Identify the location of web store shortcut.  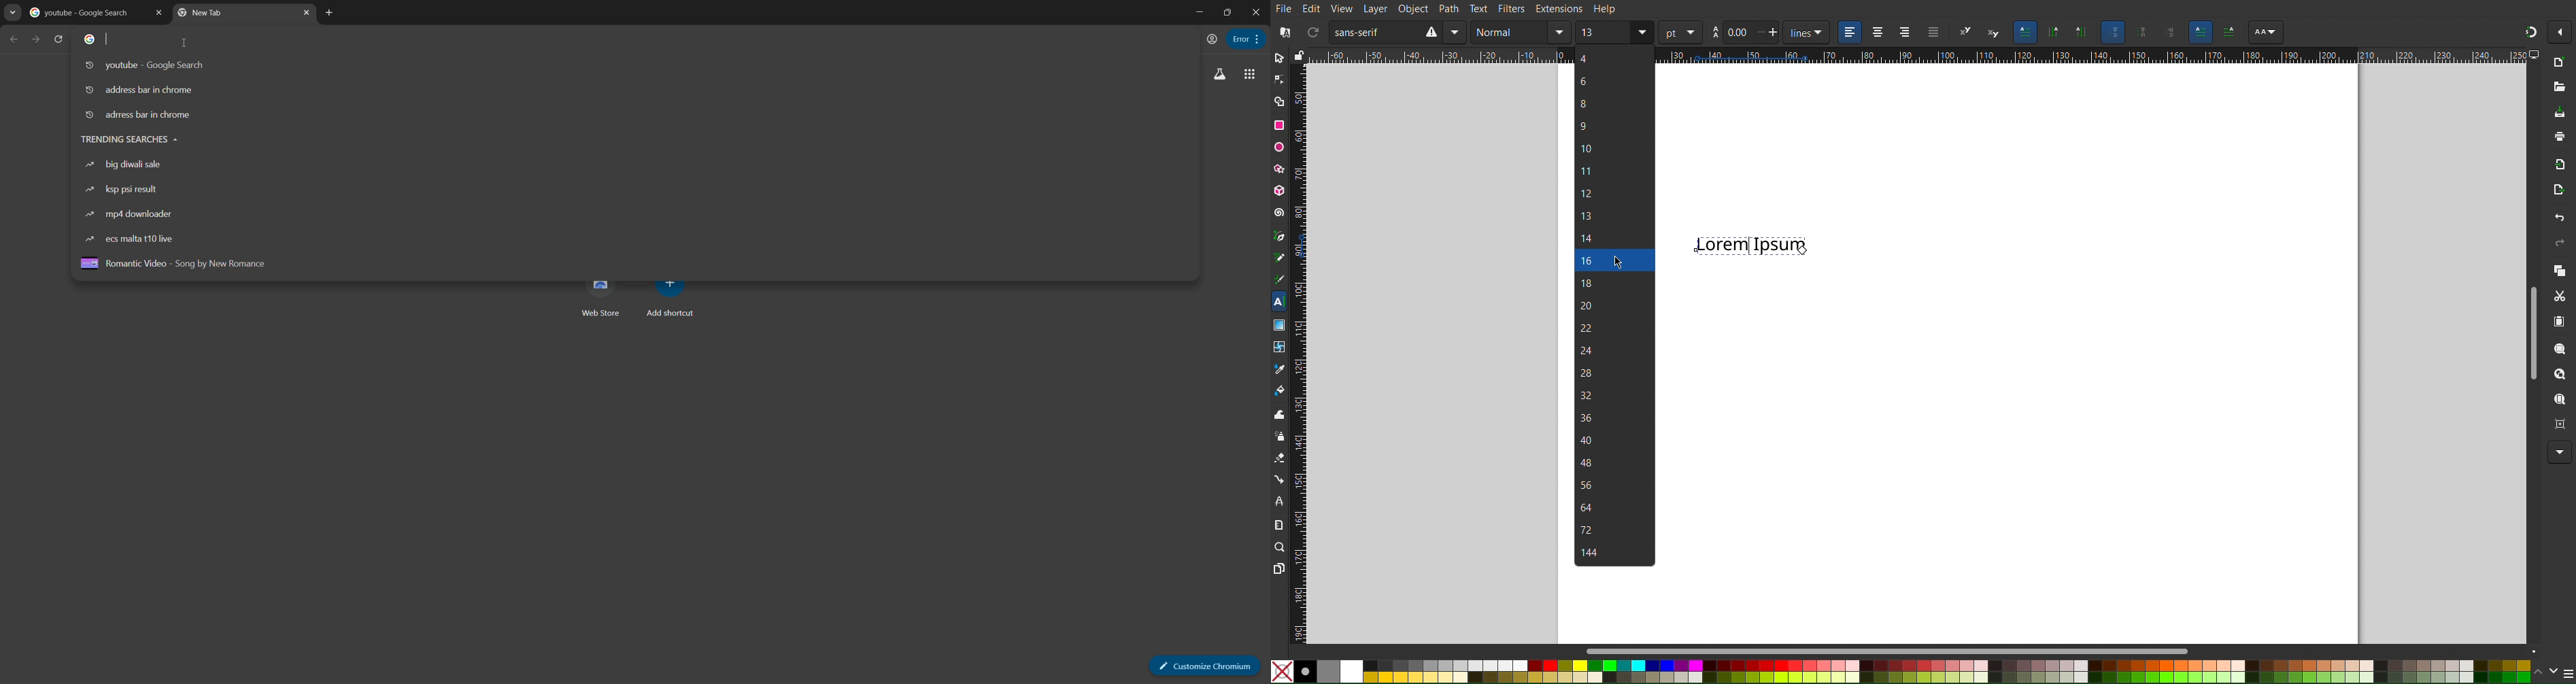
(598, 301).